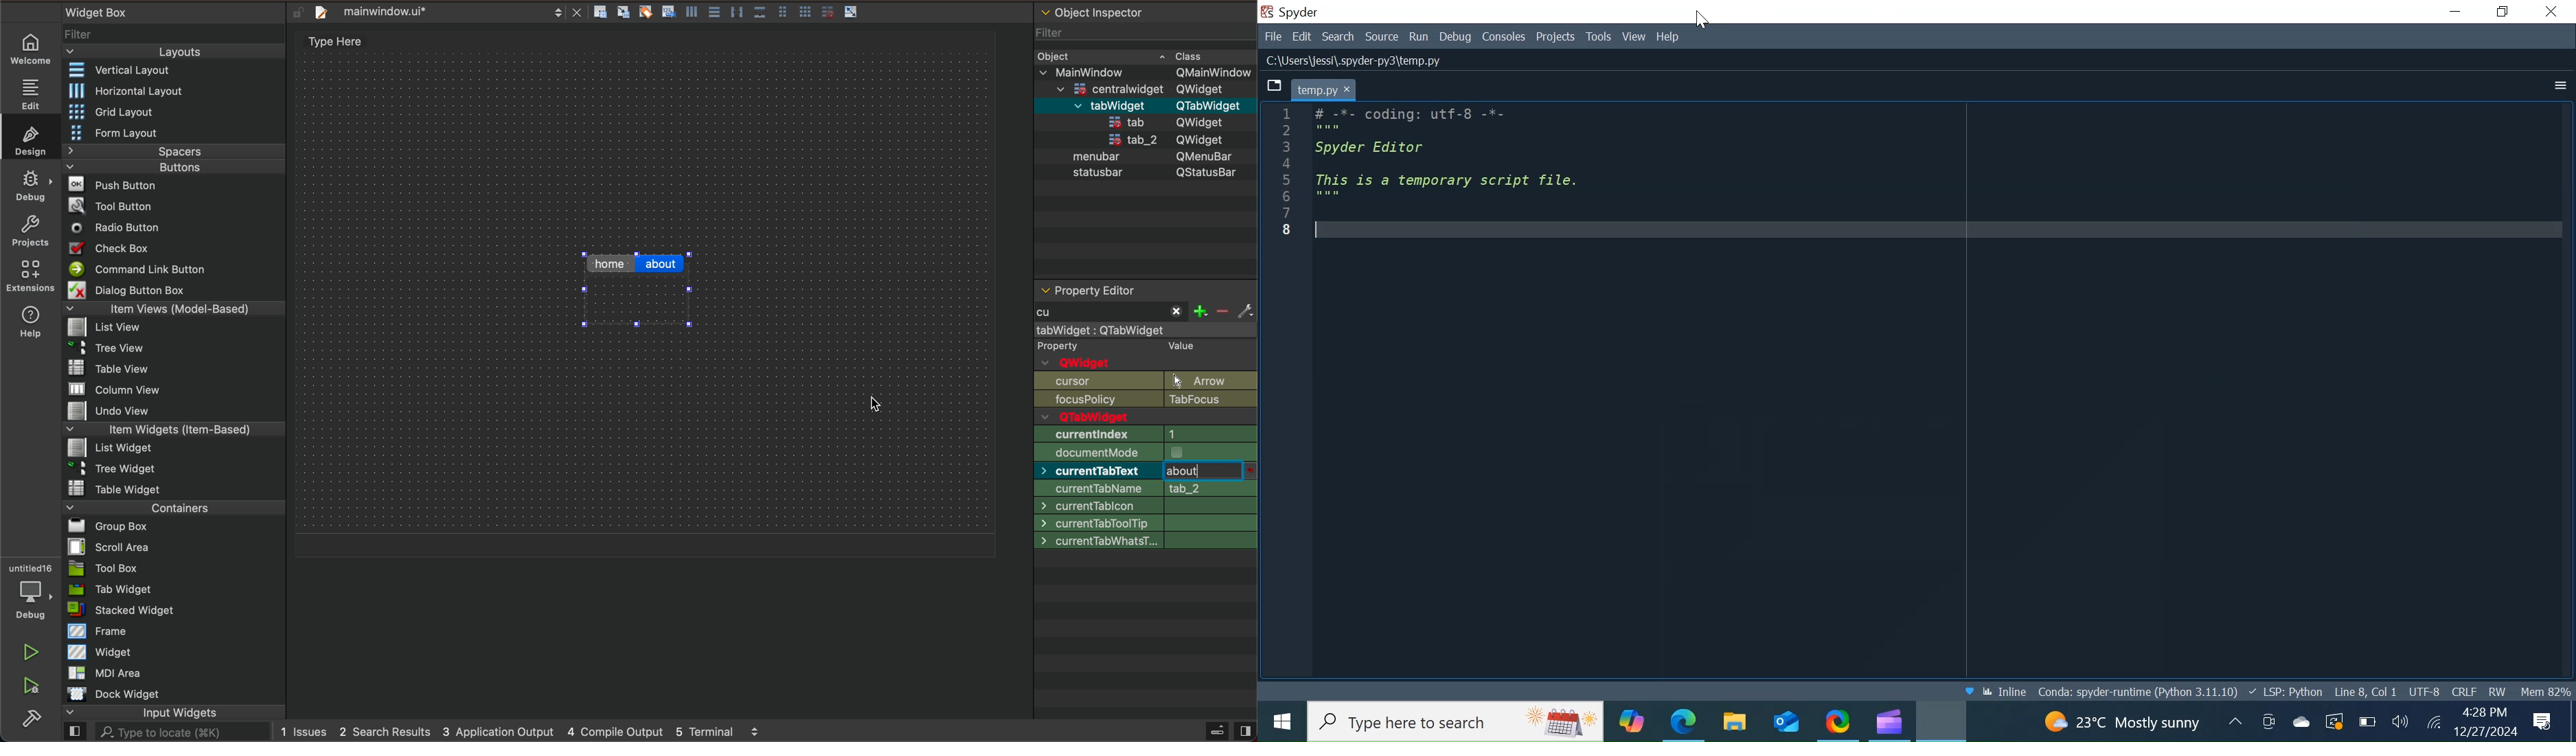  What do you see at coordinates (1273, 36) in the screenshot?
I see `File` at bounding box center [1273, 36].